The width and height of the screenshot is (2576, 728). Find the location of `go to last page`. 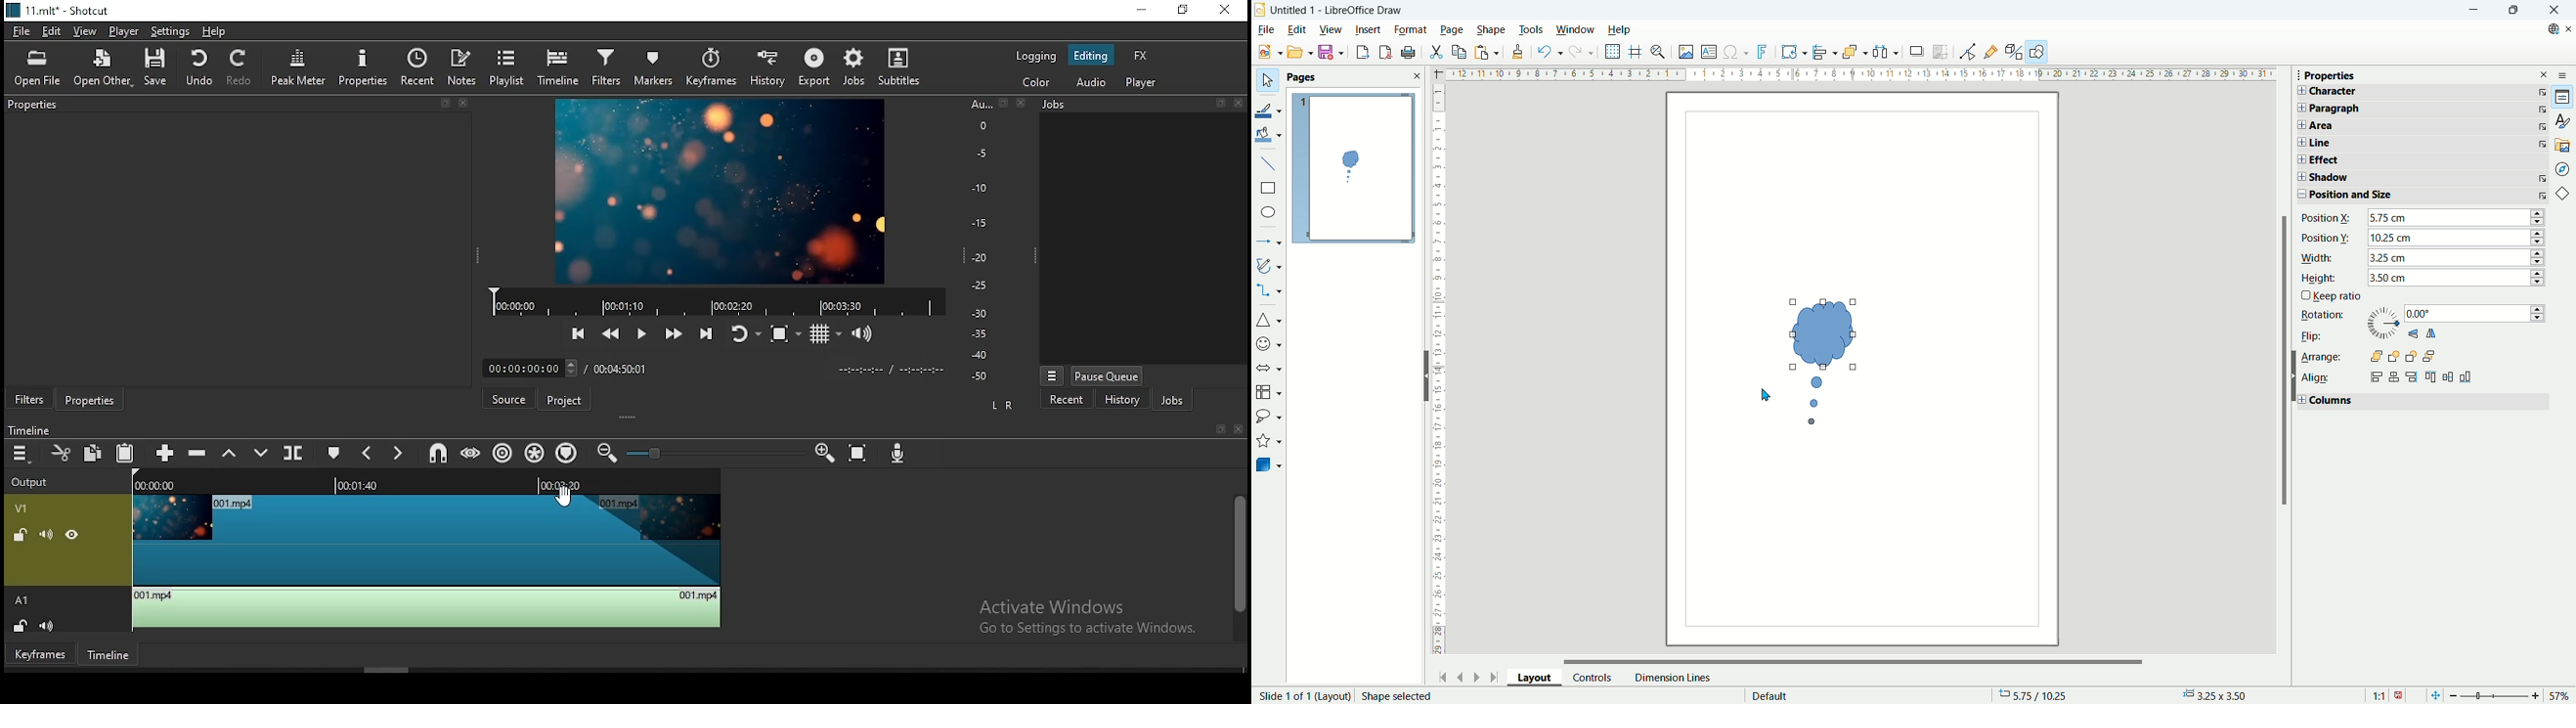

go to last page is located at coordinates (1495, 677).